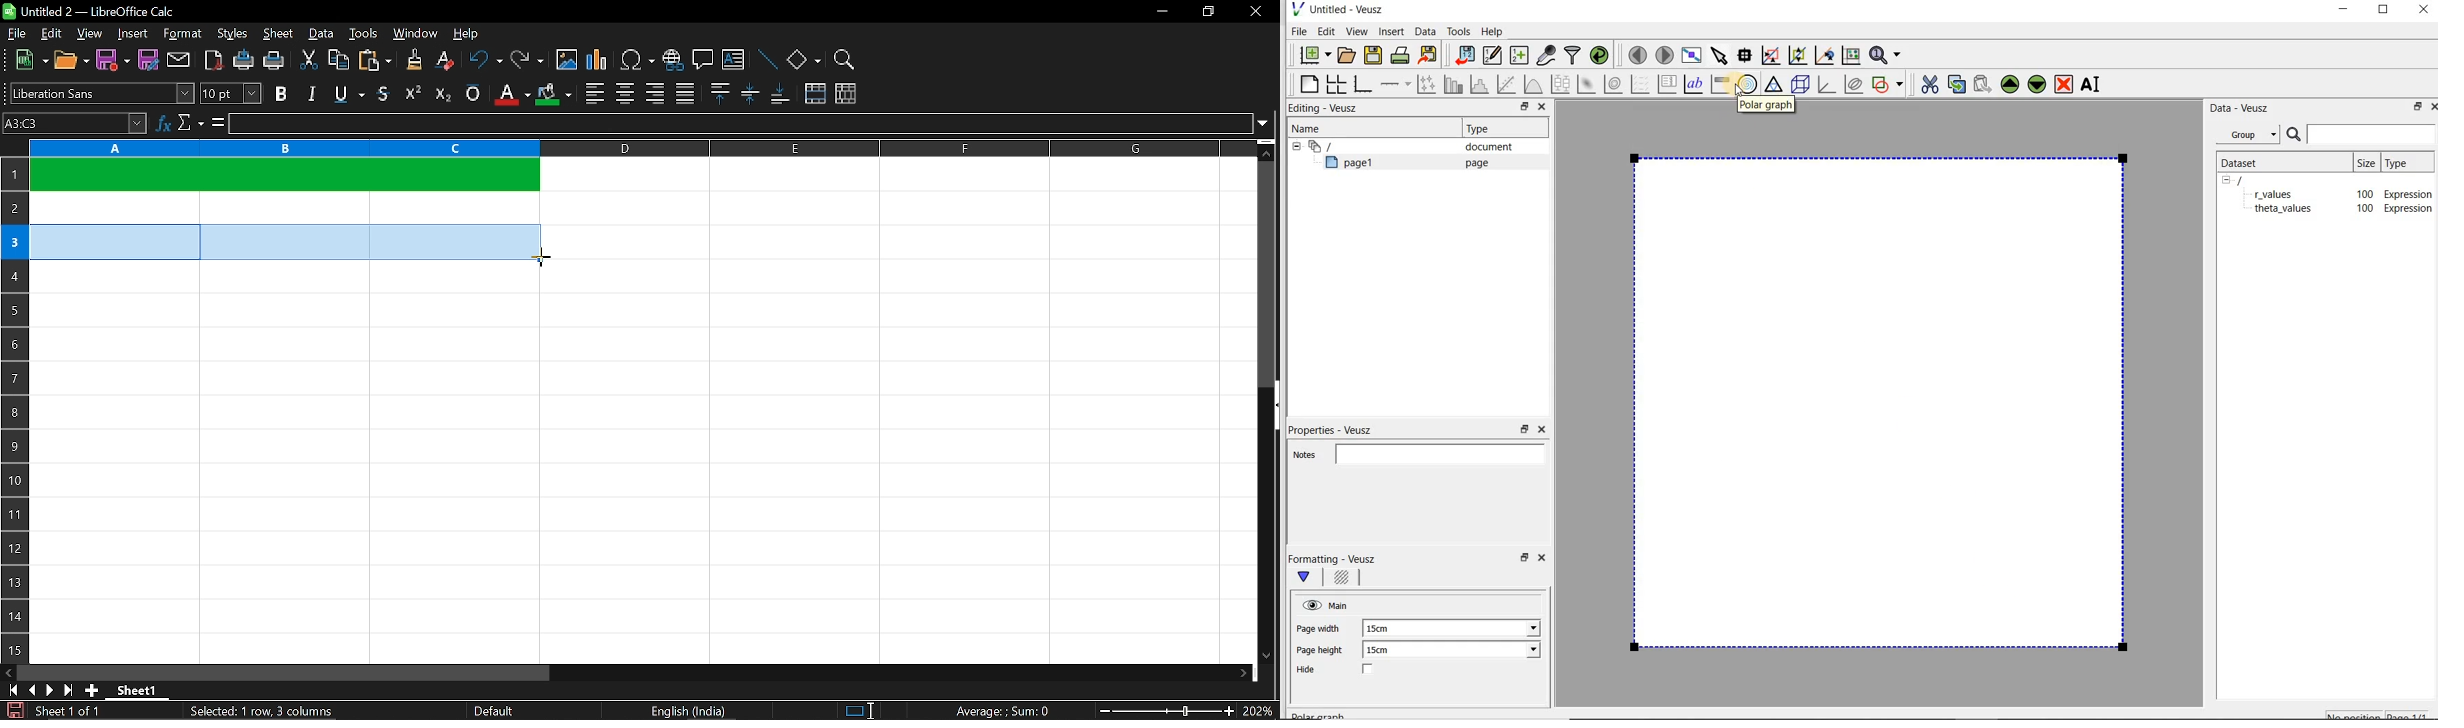 The image size is (2464, 728). I want to click on Name box, so click(75, 124).